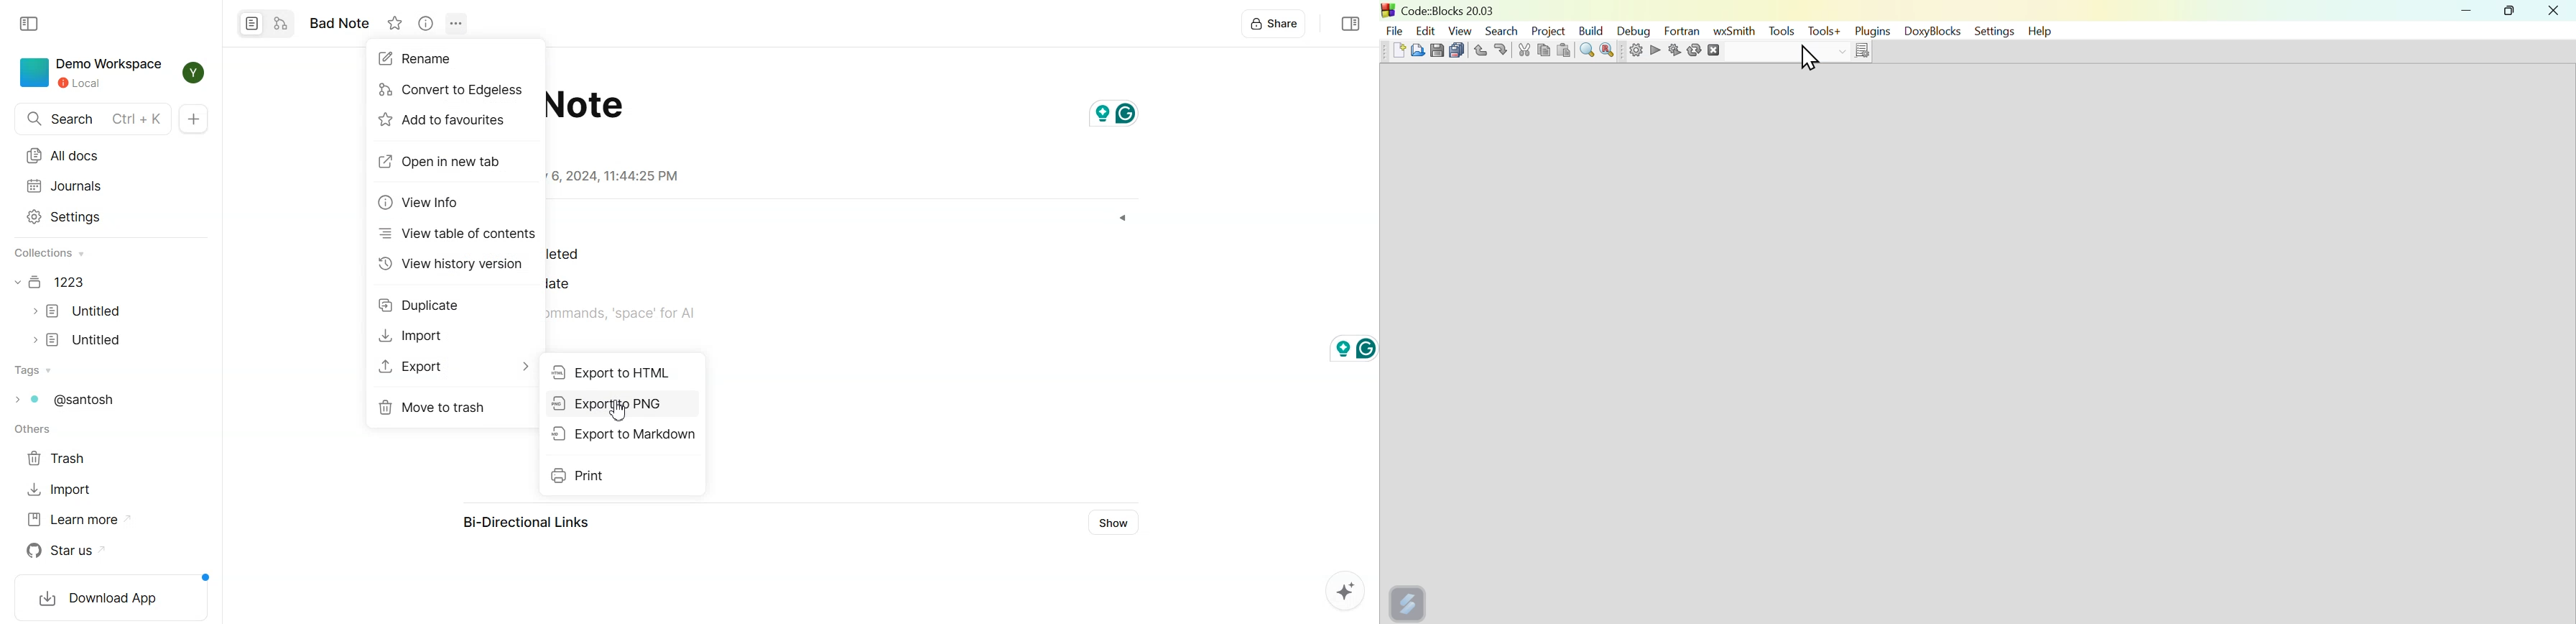 The height and width of the screenshot is (644, 2576). What do you see at coordinates (33, 430) in the screenshot?
I see `others` at bounding box center [33, 430].